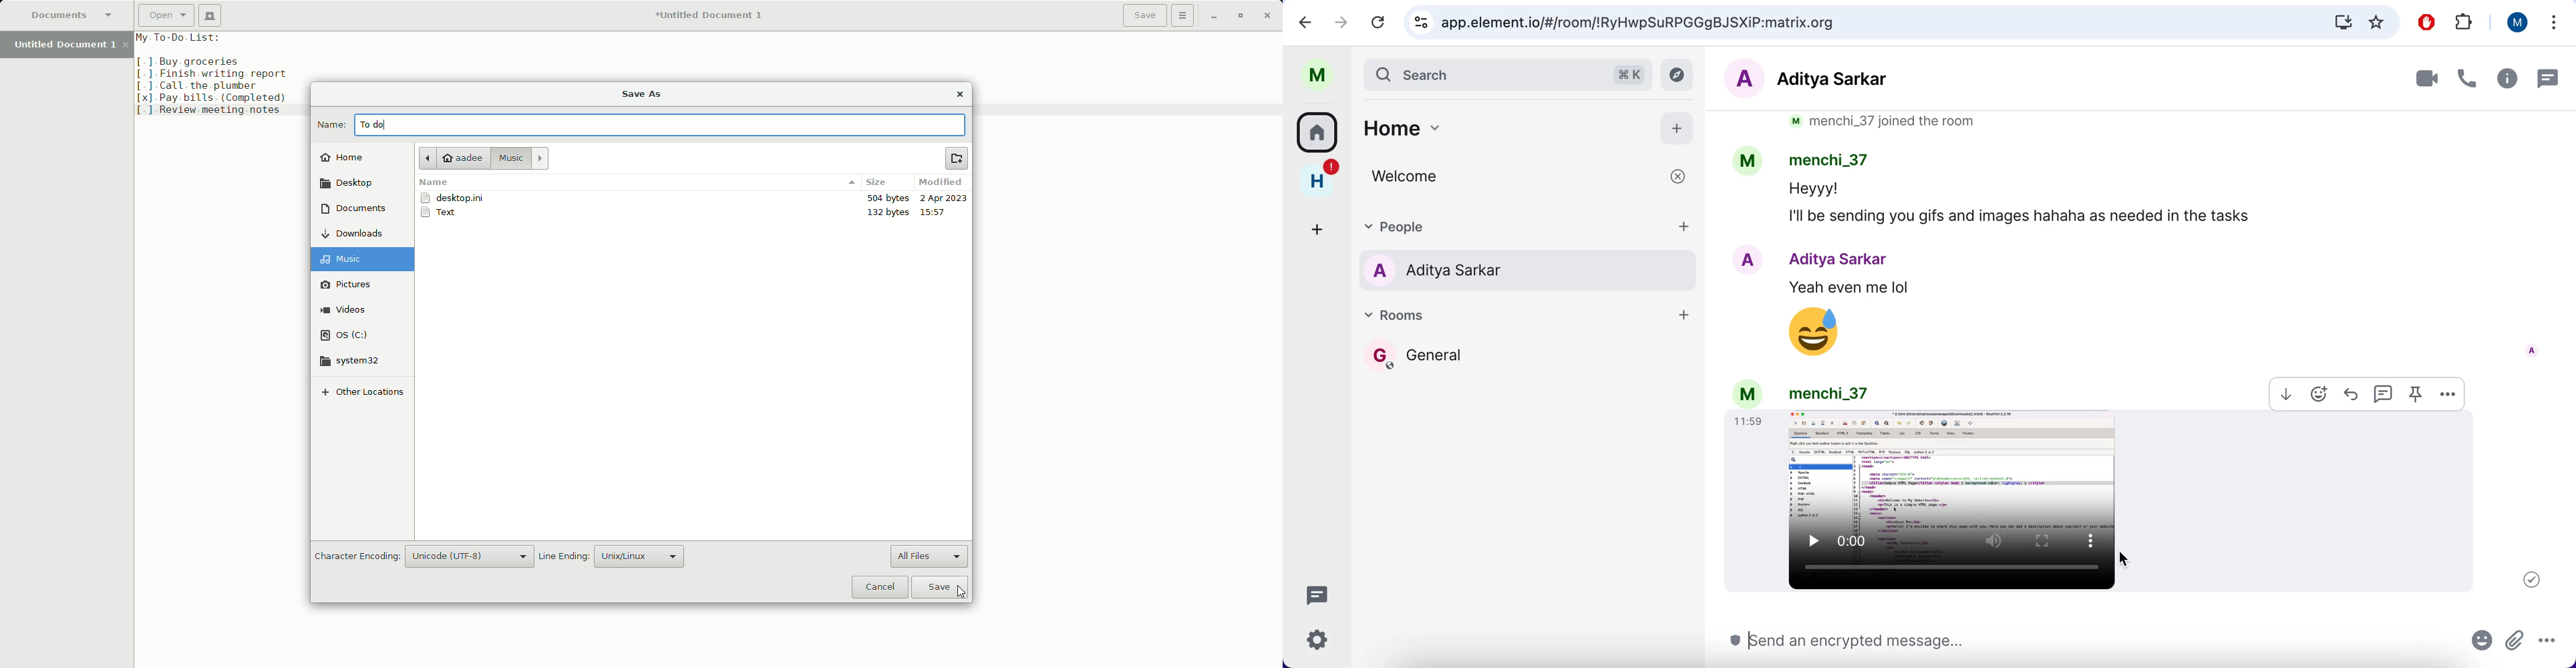 The image size is (2576, 672). What do you see at coordinates (520, 158) in the screenshot?
I see `Music` at bounding box center [520, 158].